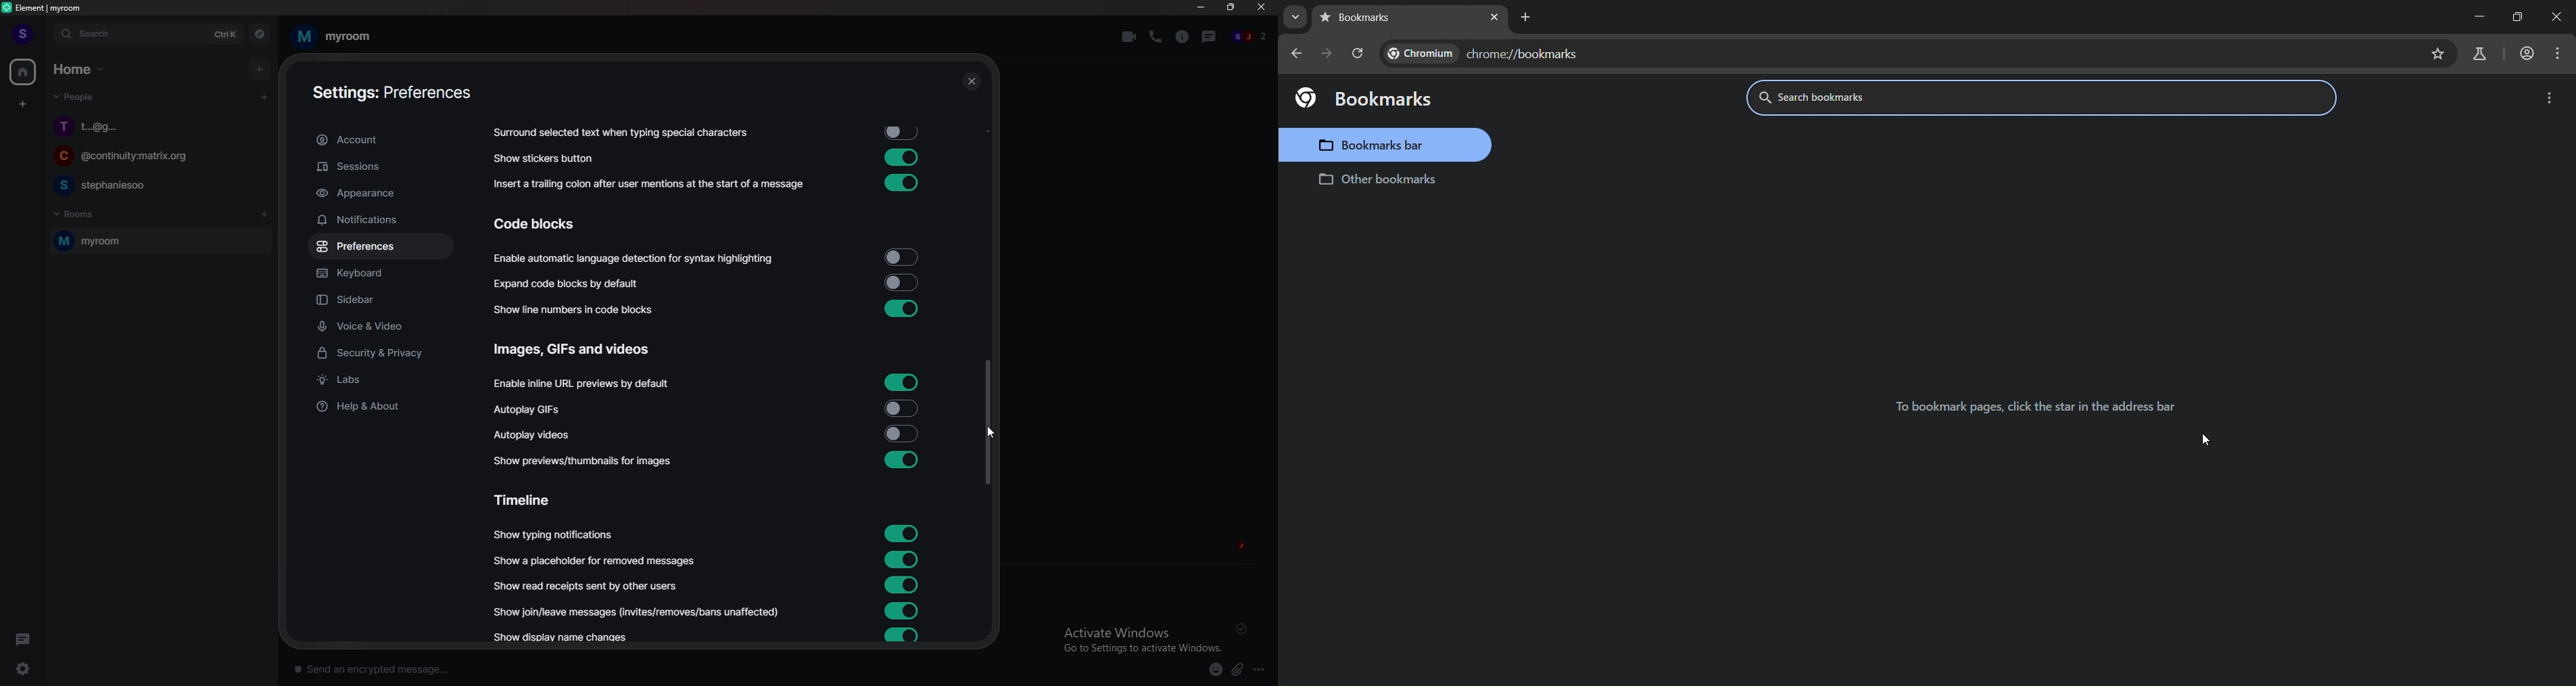 Image resolution: width=2576 pixels, height=700 pixels. I want to click on open new tab, so click(1524, 16).